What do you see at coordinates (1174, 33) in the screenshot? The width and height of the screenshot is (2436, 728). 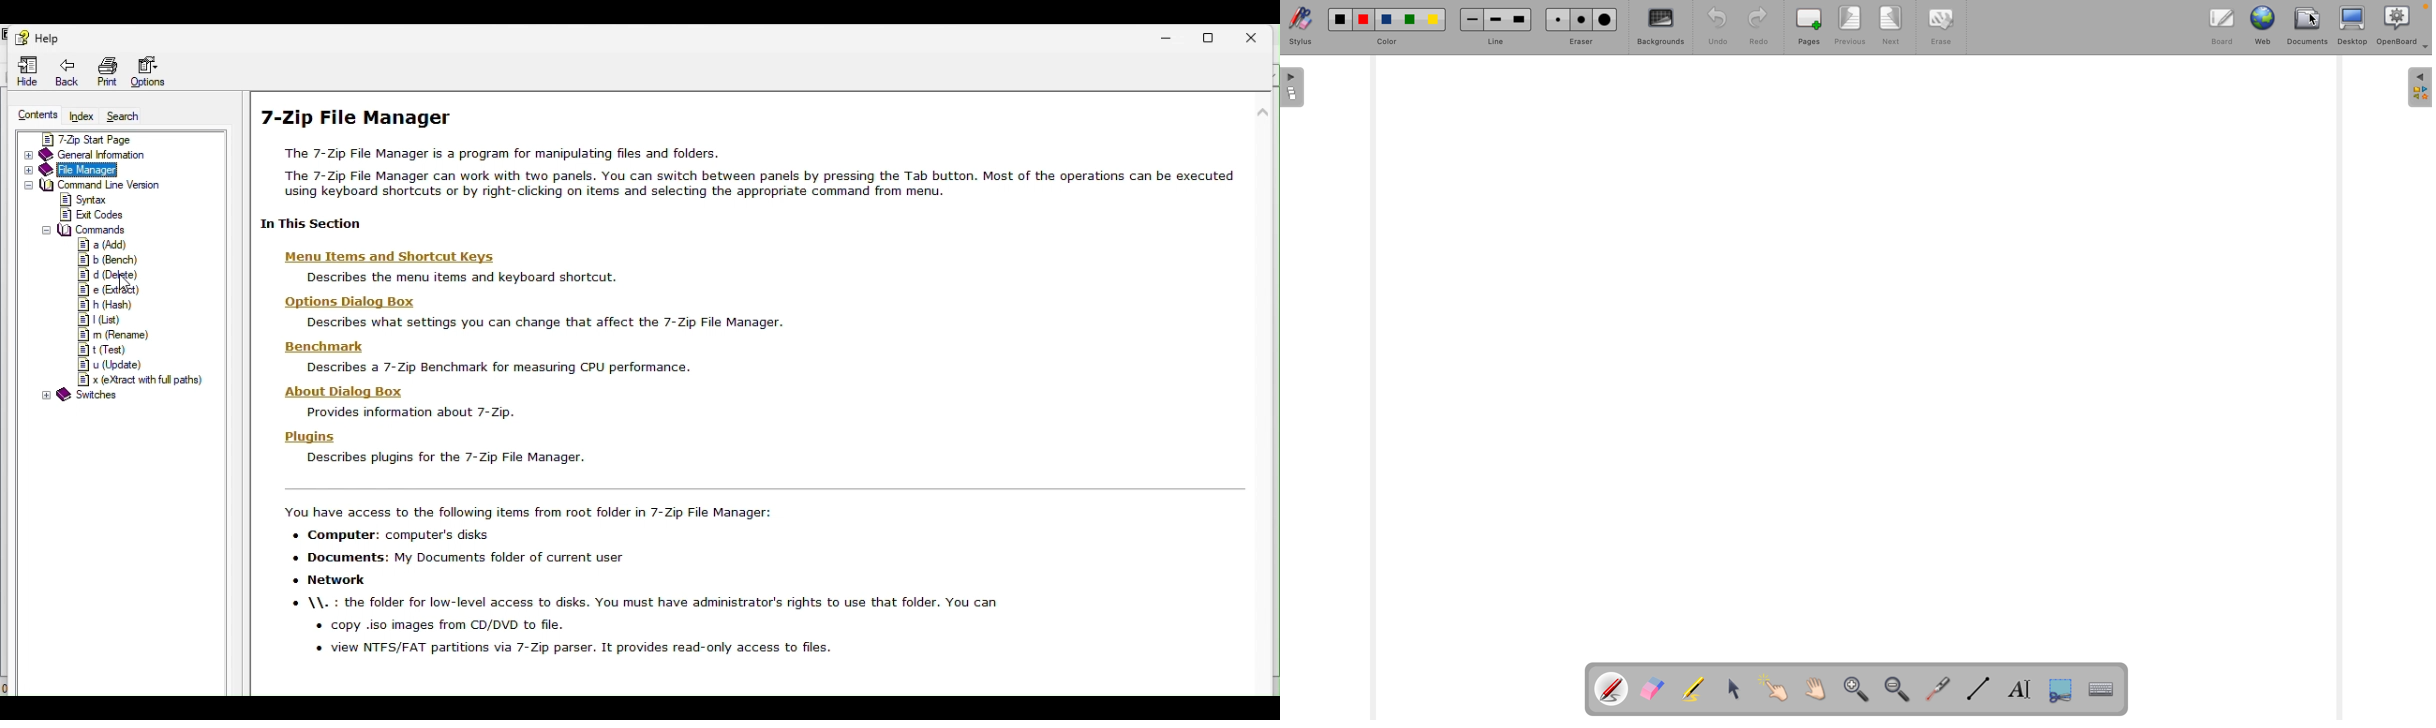 I see `Minimize` at bounding box center [1174, 33].